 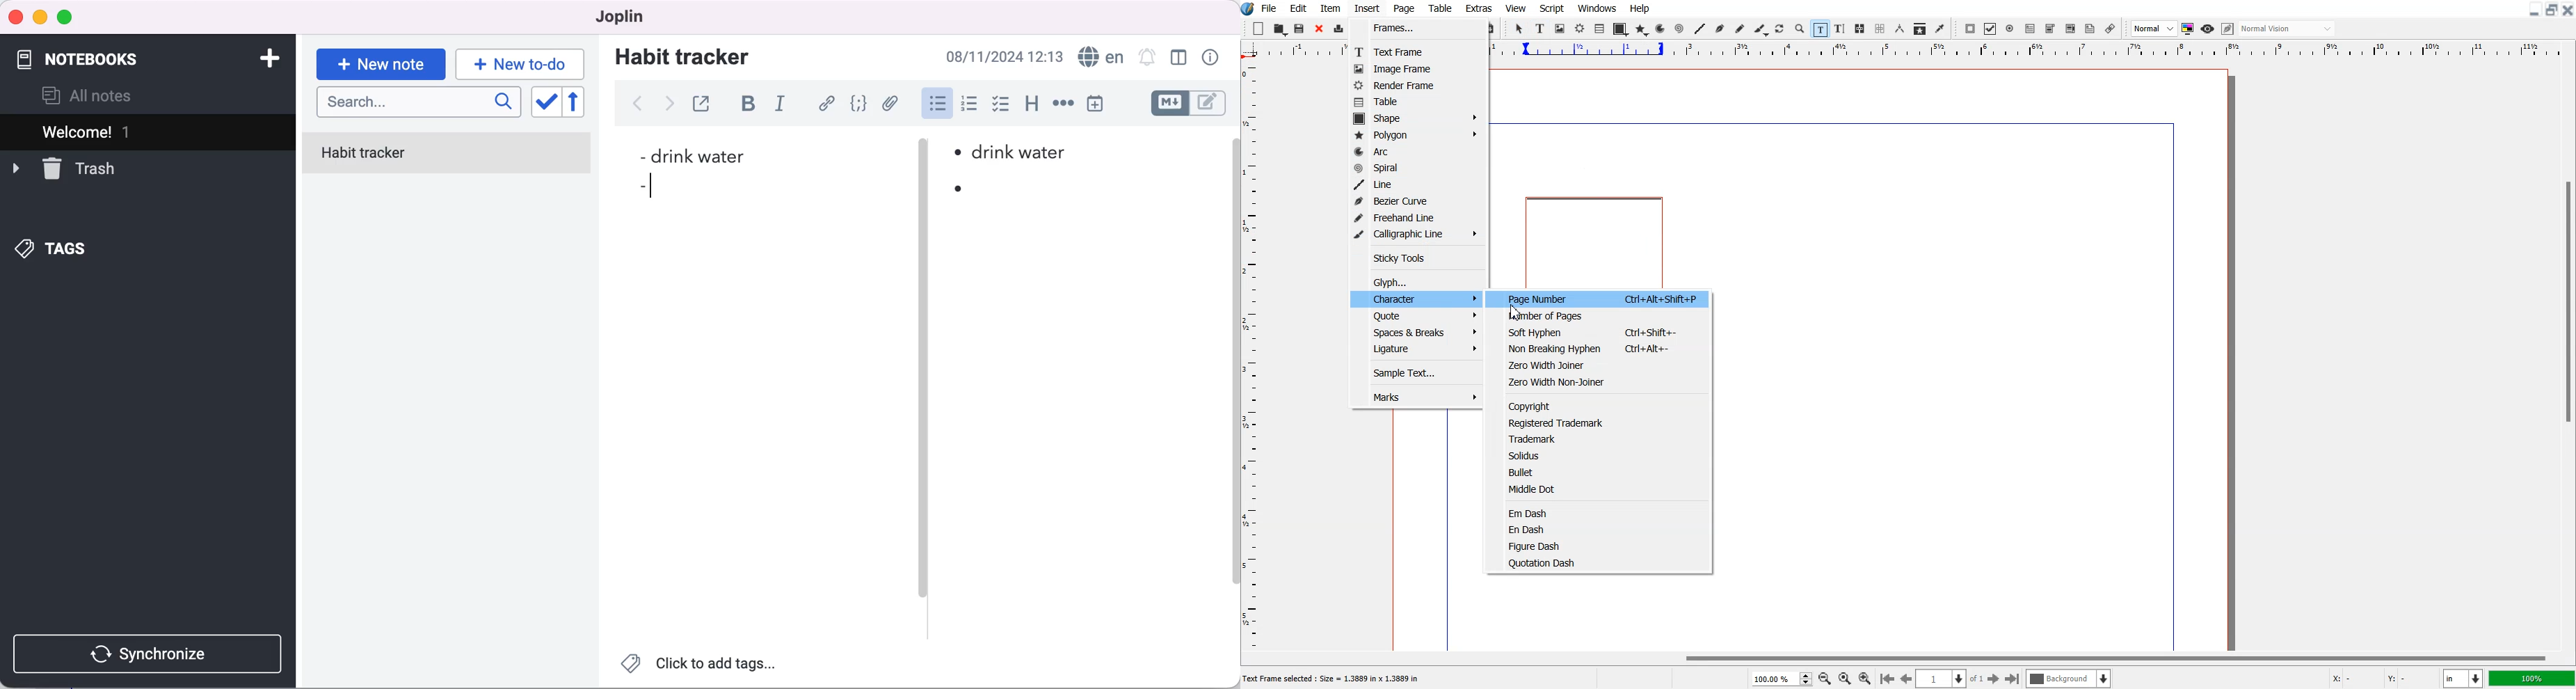 What do you see at coordinates (1411, 86) in the screenshot?
I see `Render Frame` at bounding box center [1411, 86].